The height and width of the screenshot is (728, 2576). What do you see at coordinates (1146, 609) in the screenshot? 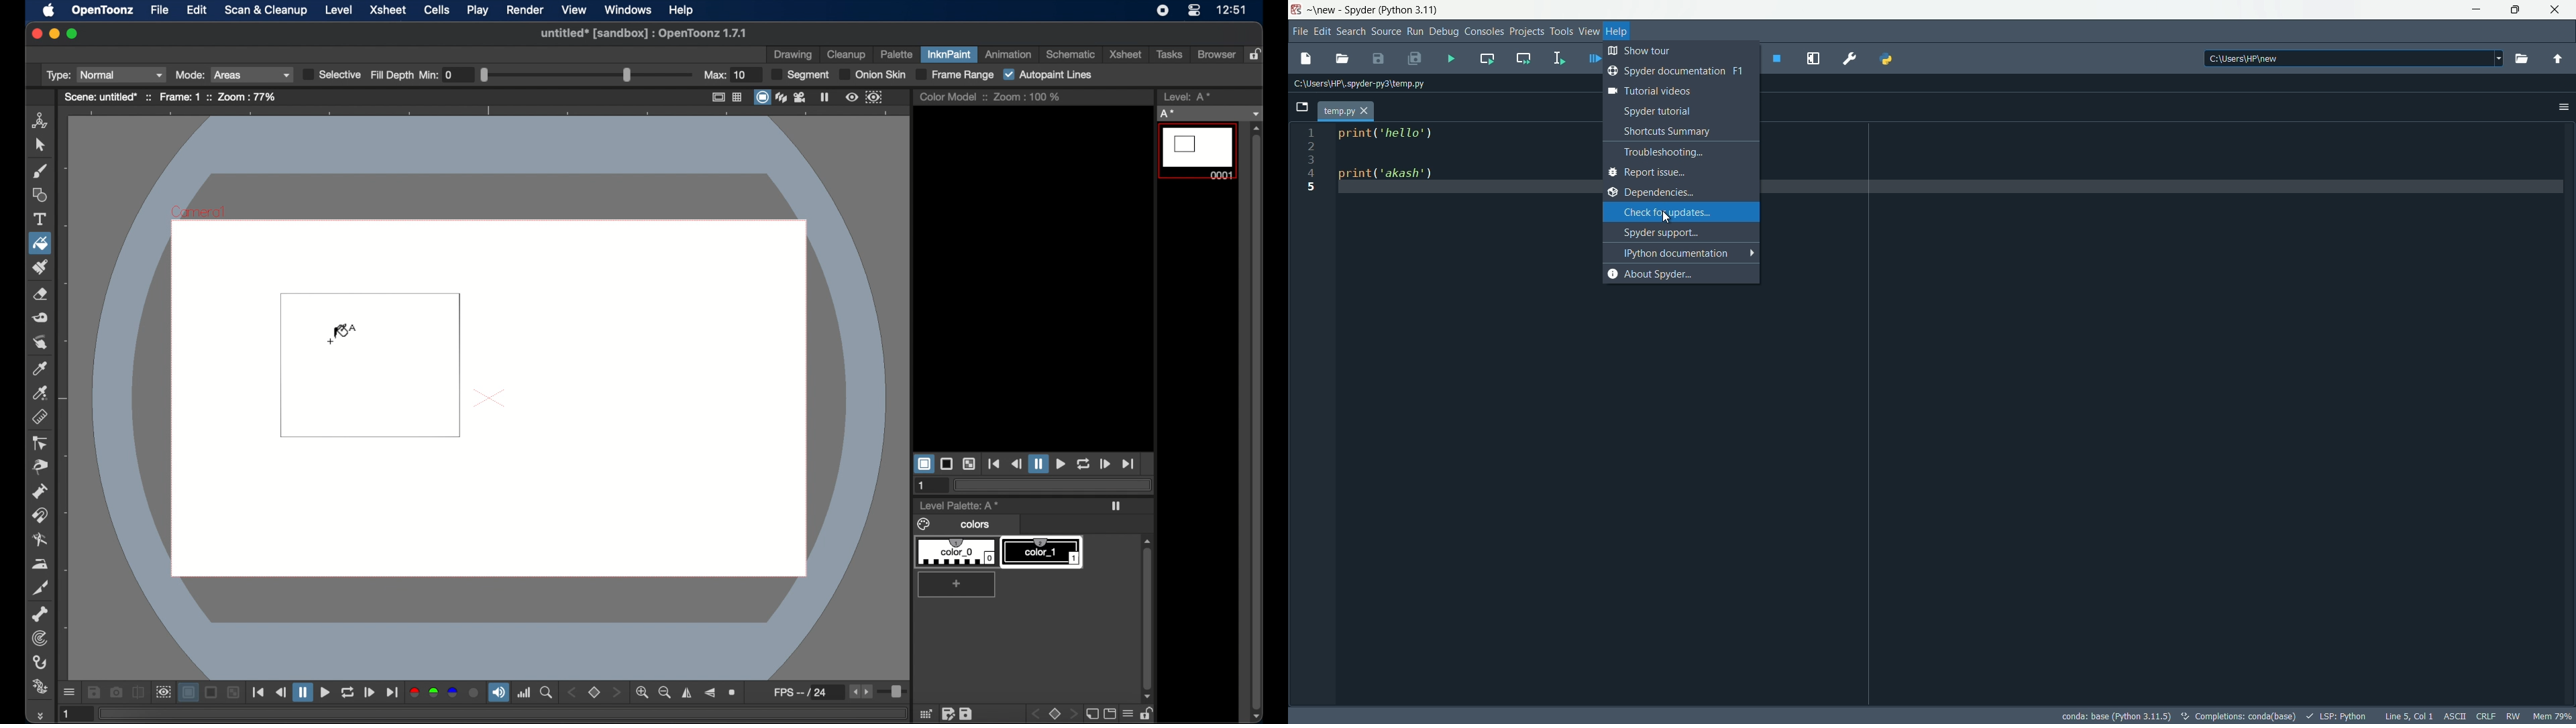
I see `scroll box` at bounding box center [1146, 609].